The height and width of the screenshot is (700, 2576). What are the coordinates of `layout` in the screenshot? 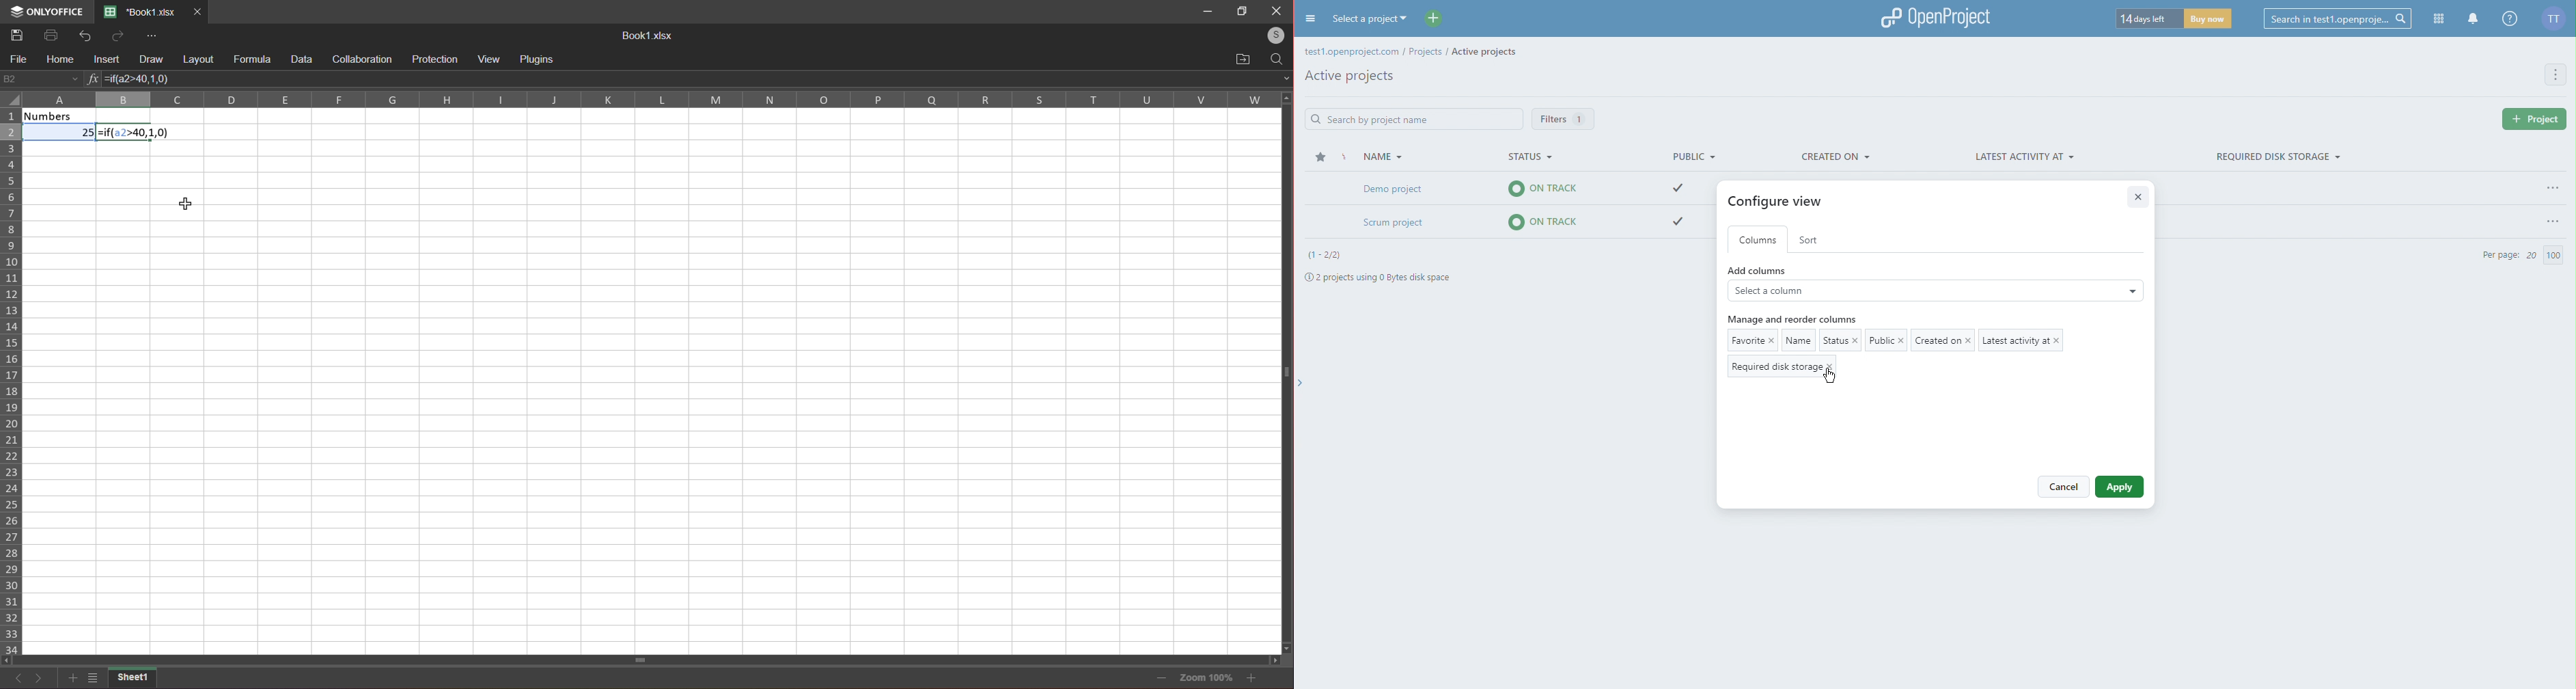 It's located at (197, 59).